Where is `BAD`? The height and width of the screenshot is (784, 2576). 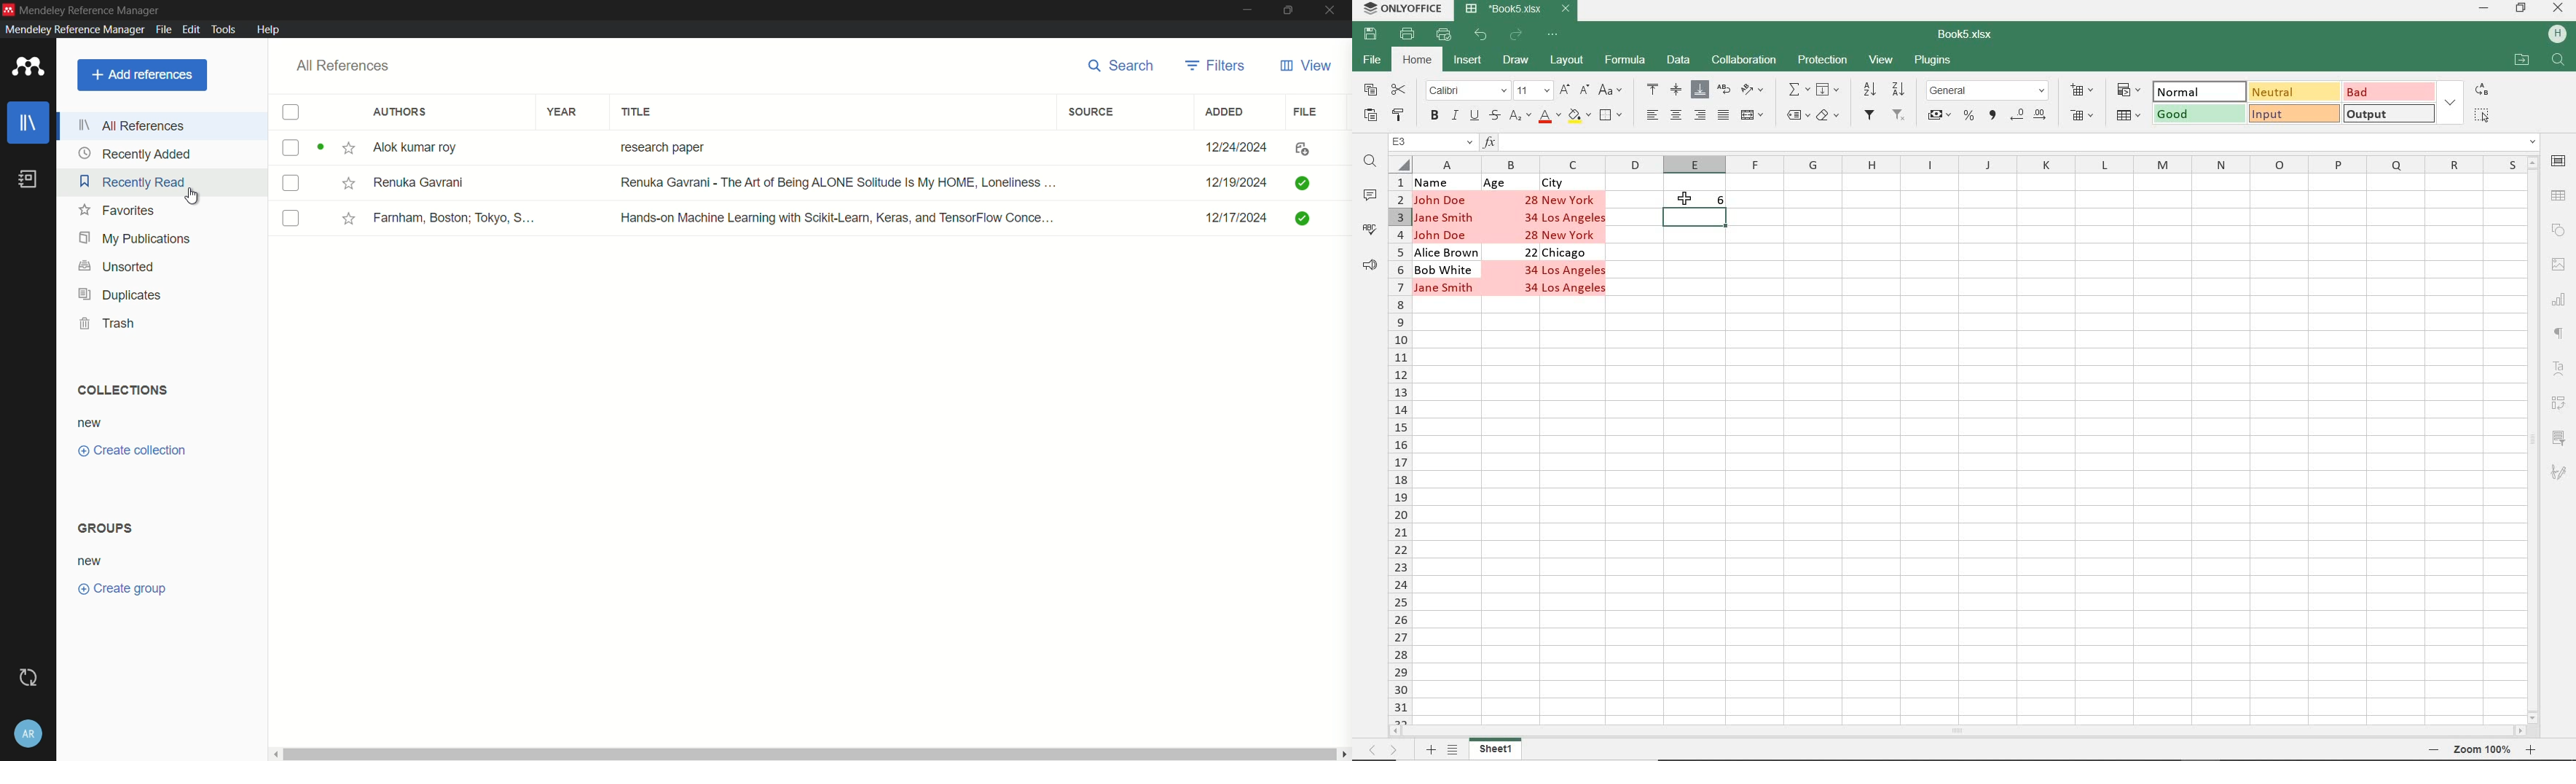 BAD is located at coordinates (2389, 91).